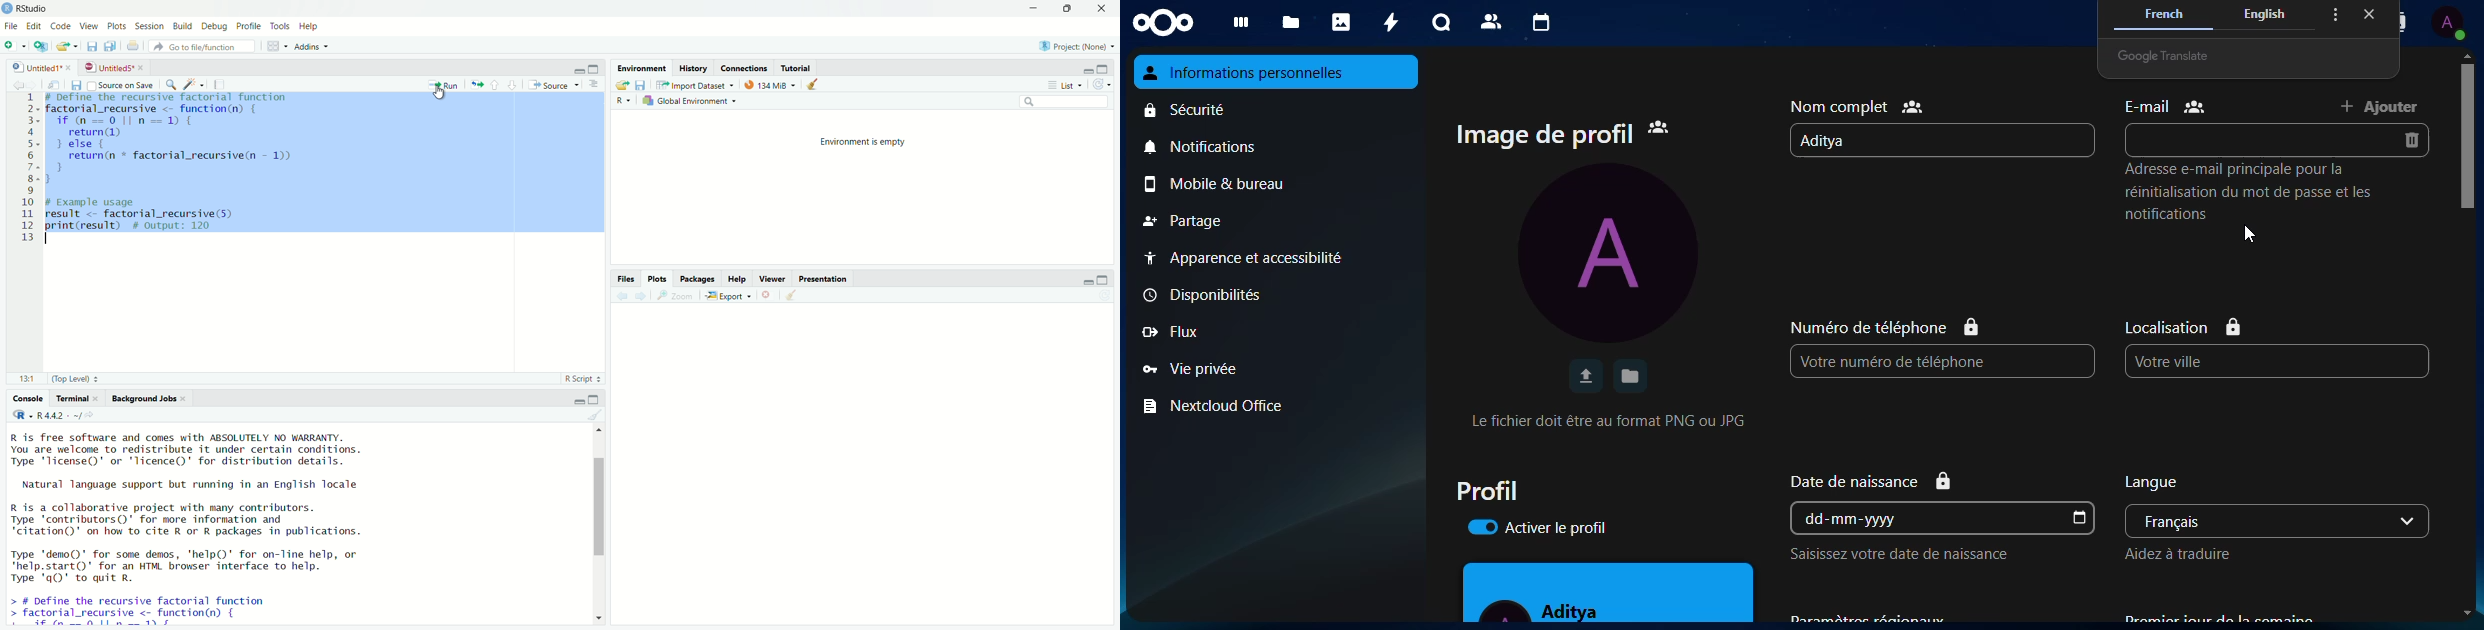 This screenshot has height=644, width=2492. What do you see at coordinates (692, 66) in the screenshot?
I see `History` at bounding box center [692, 66].